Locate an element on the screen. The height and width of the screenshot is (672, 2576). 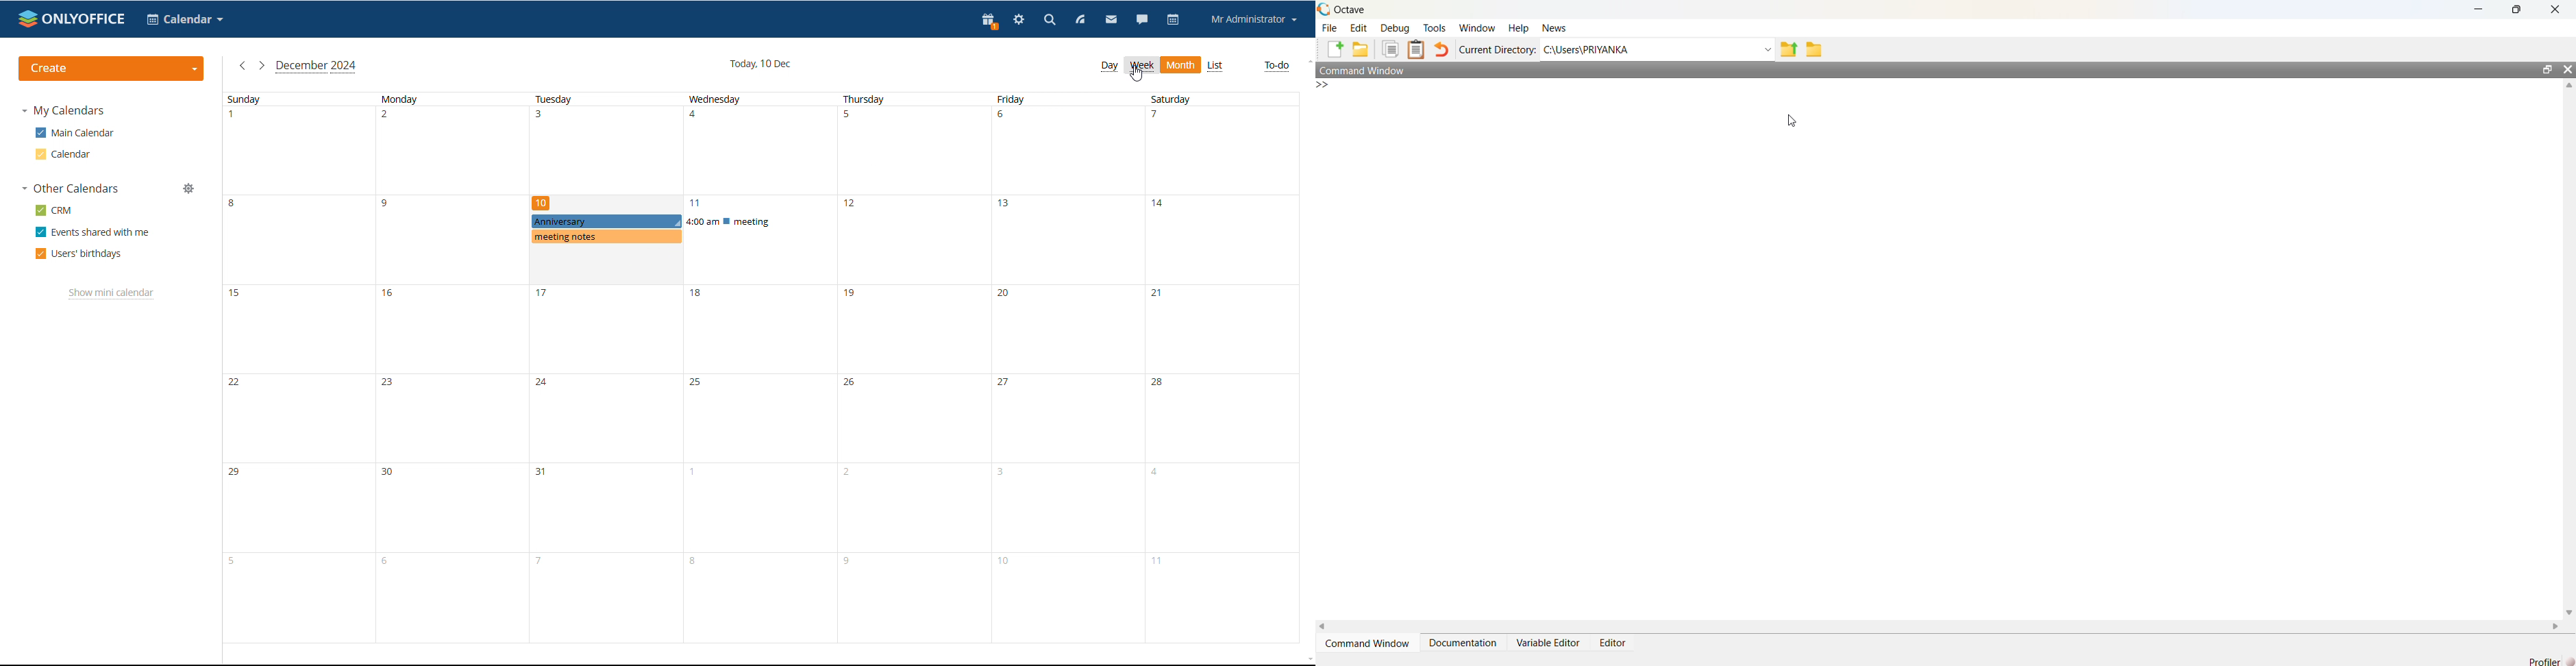
Tools is located at coordinates (1434, 29).